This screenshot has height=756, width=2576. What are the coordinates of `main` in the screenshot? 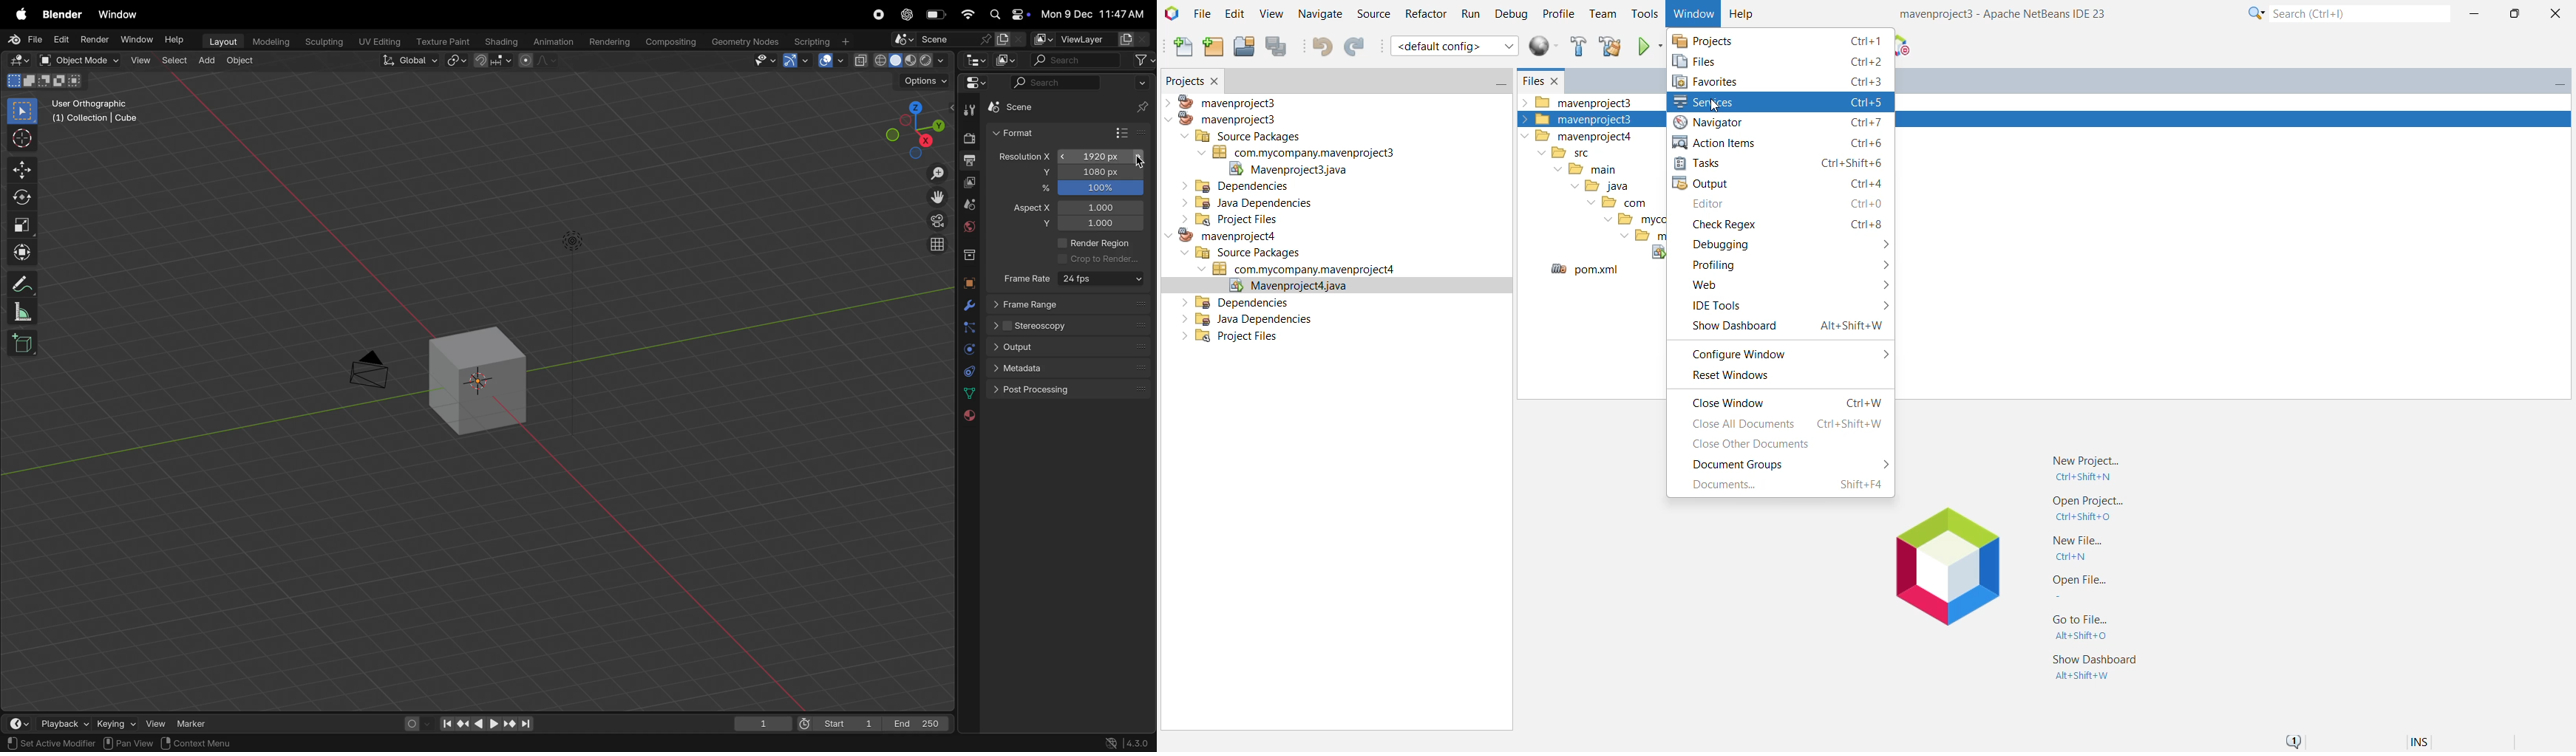 It's located at (1587, 171).